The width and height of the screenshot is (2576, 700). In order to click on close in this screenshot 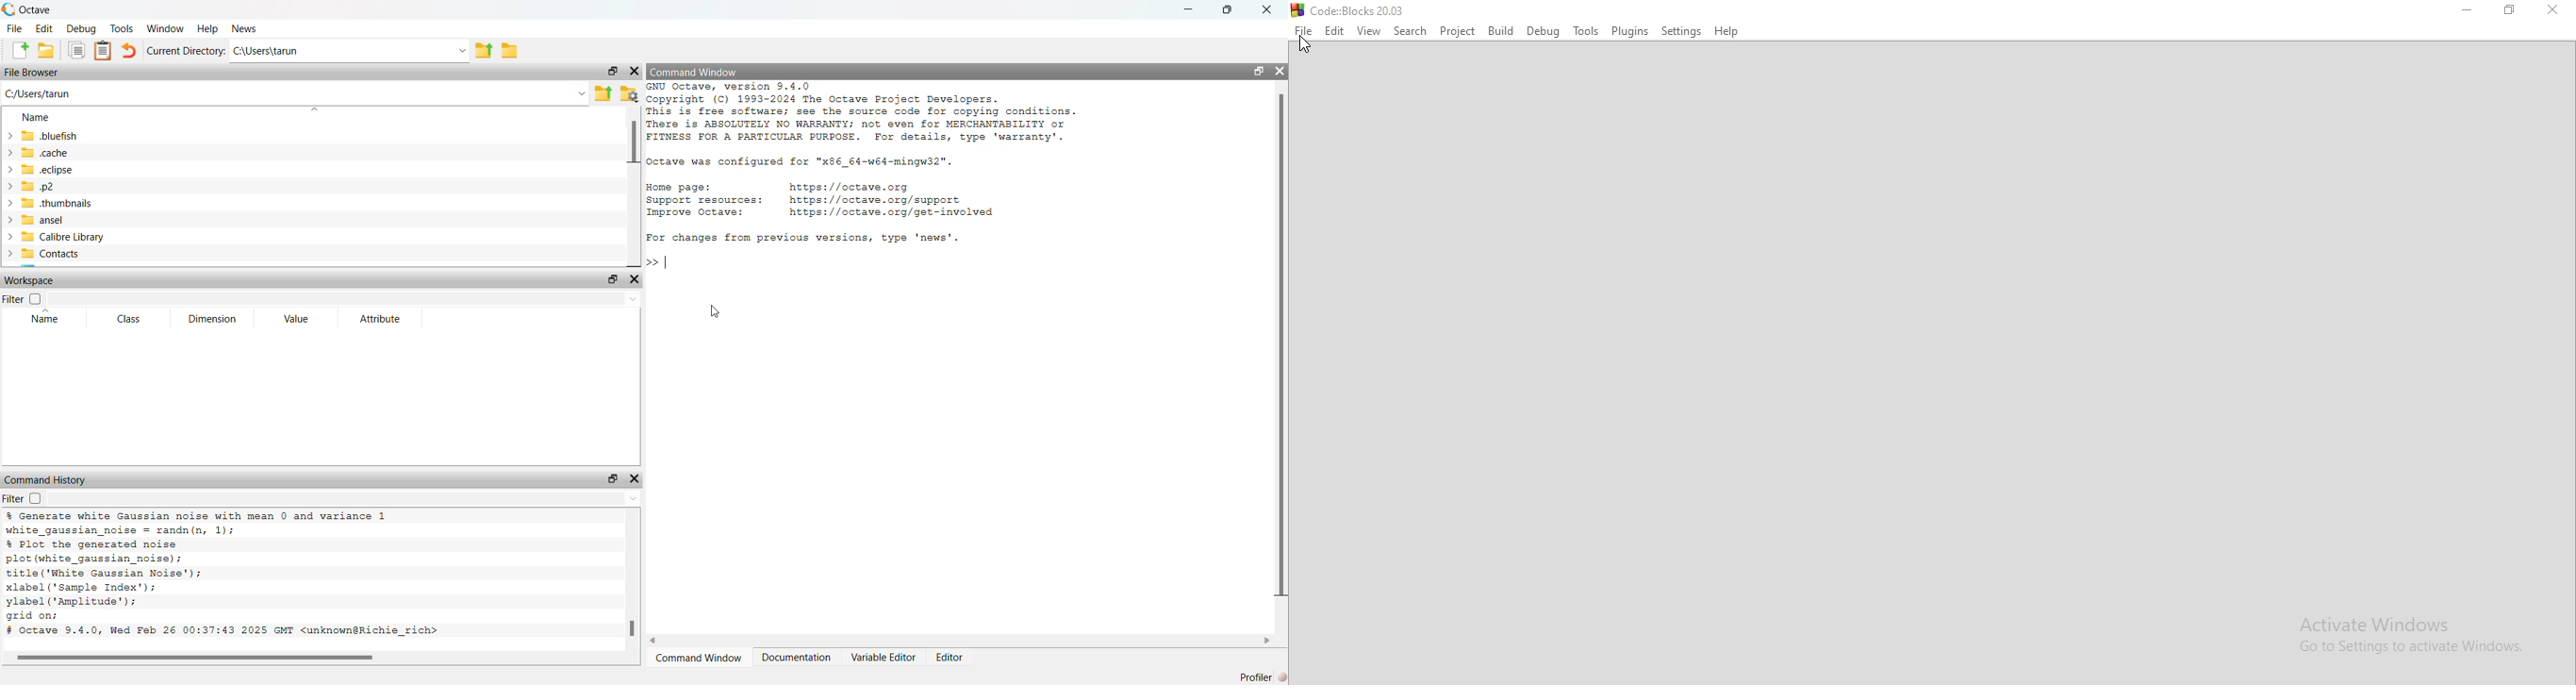, I will do `click(637, 71)`.